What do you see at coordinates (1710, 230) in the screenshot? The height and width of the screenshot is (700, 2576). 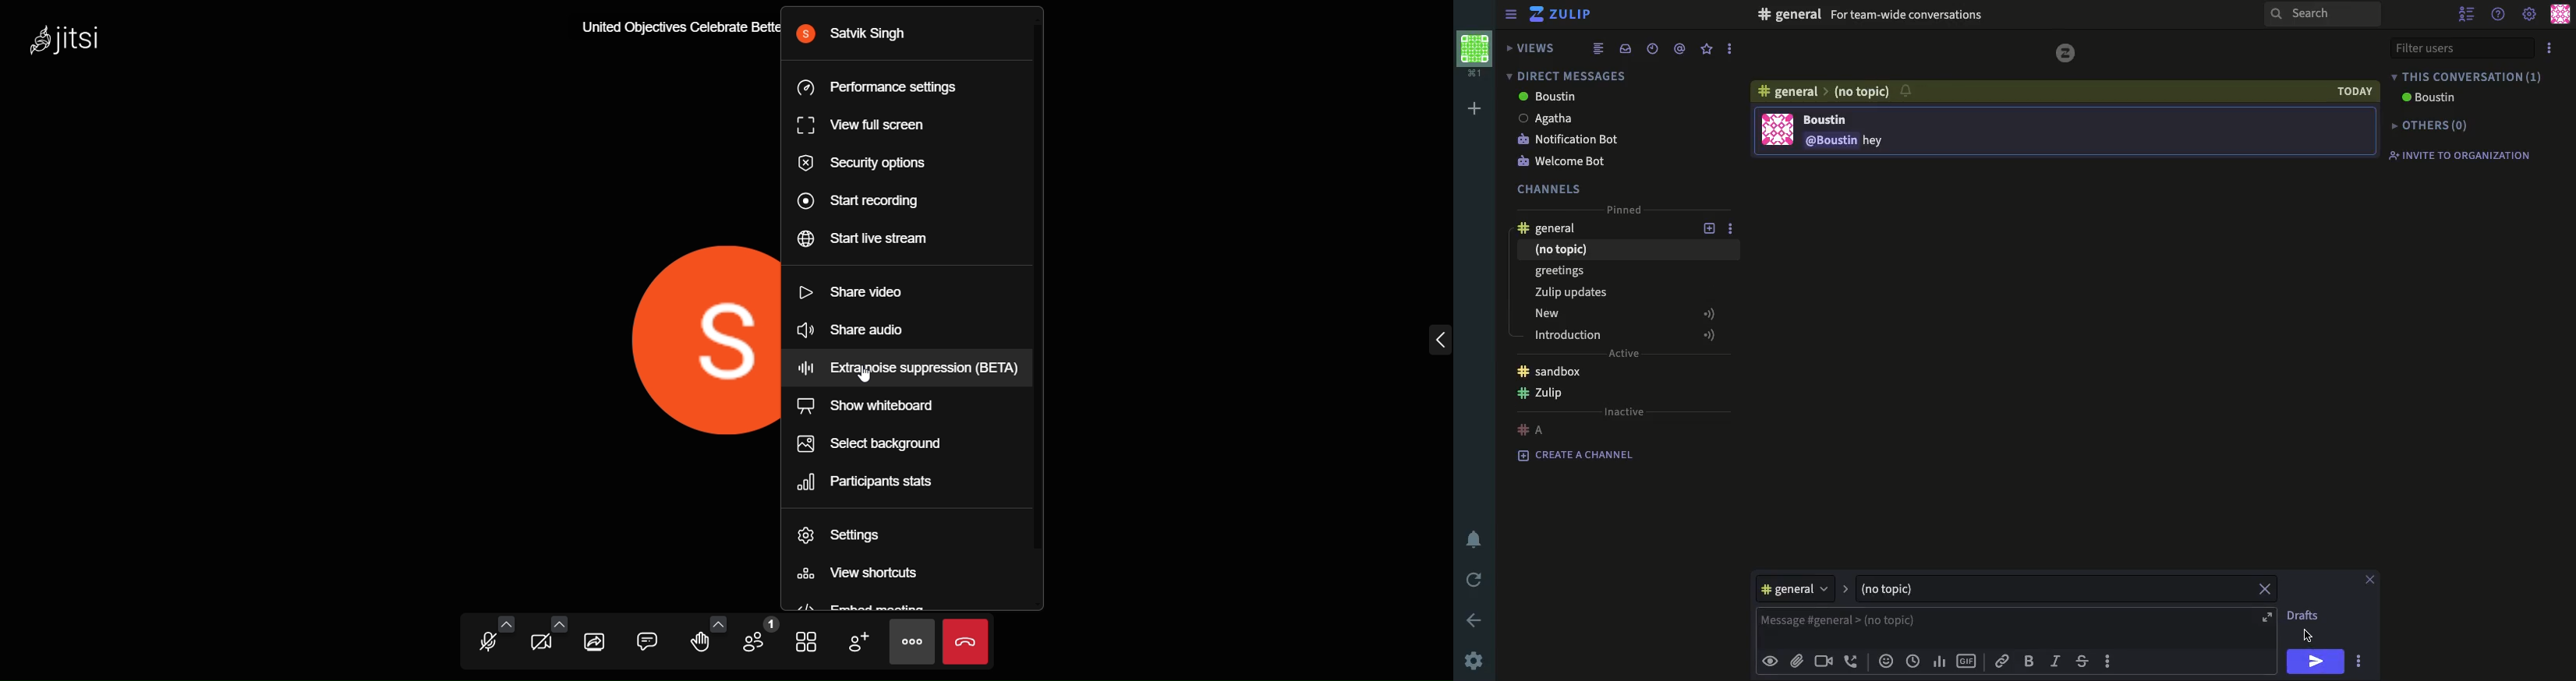 I see `add new topic` at bounding box center [1710, 230].